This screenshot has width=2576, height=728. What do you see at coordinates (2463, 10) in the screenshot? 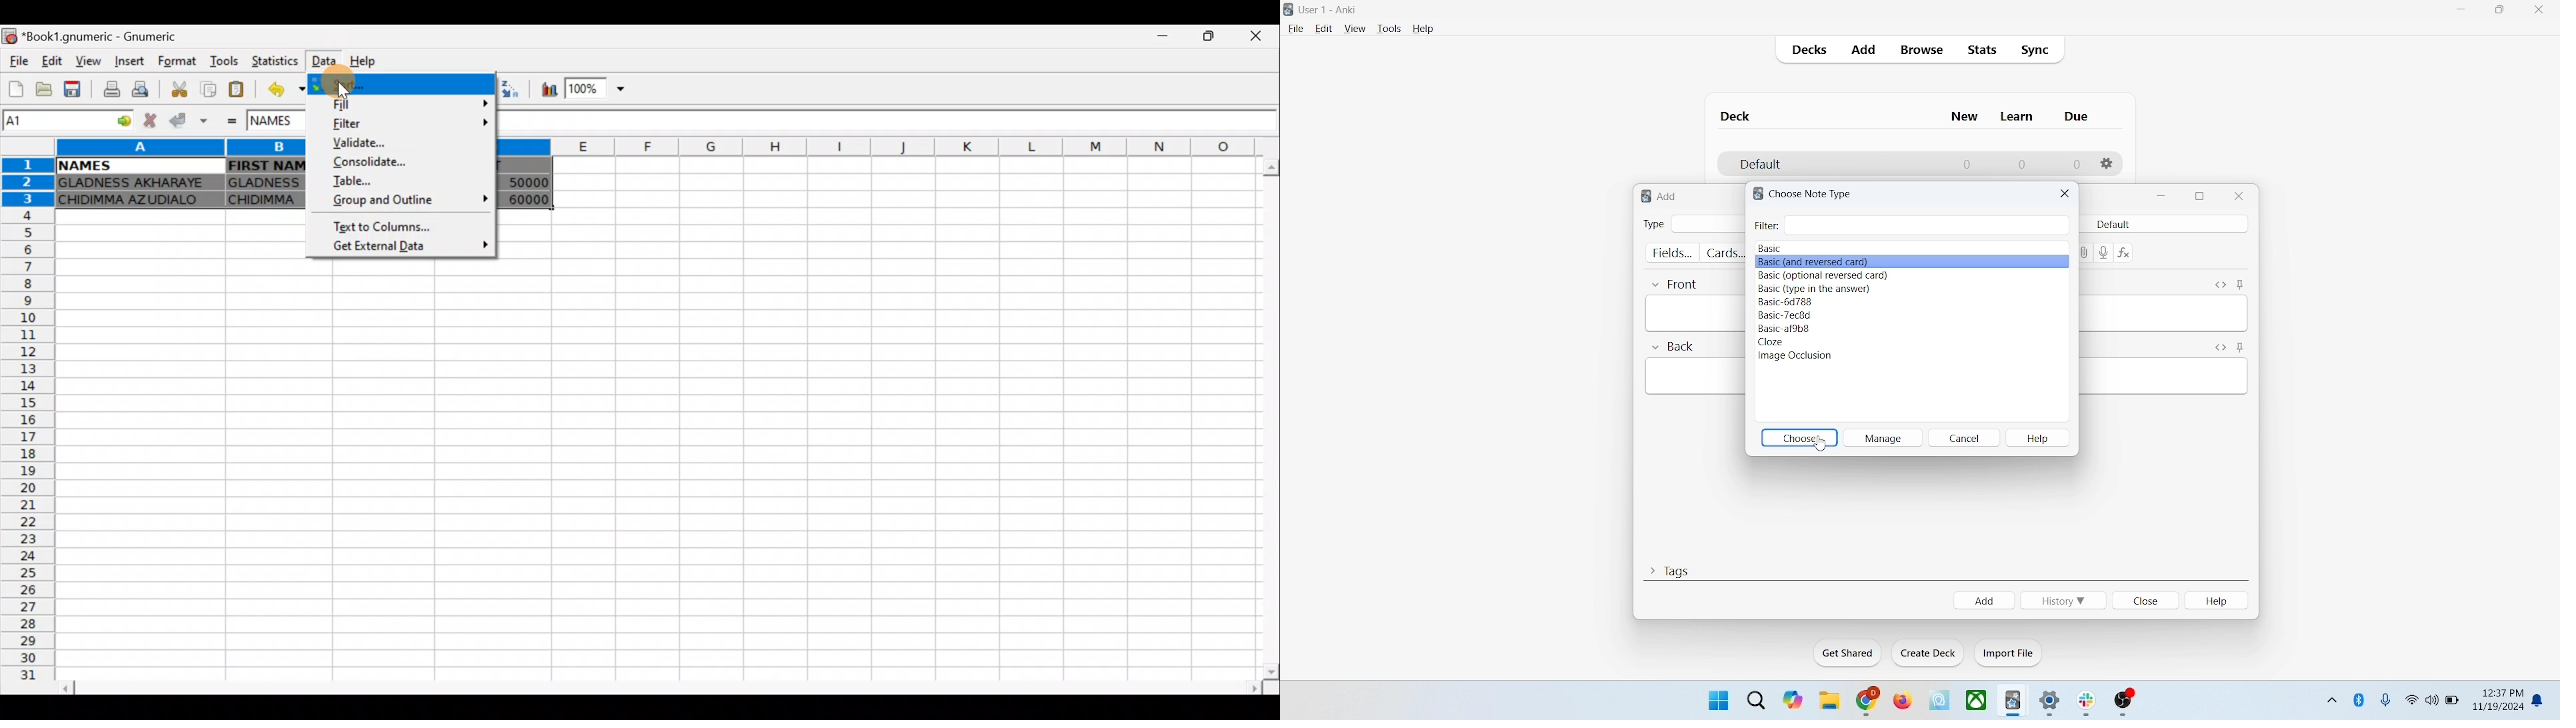
I see `minimize` at bounding box center [2463, 10].